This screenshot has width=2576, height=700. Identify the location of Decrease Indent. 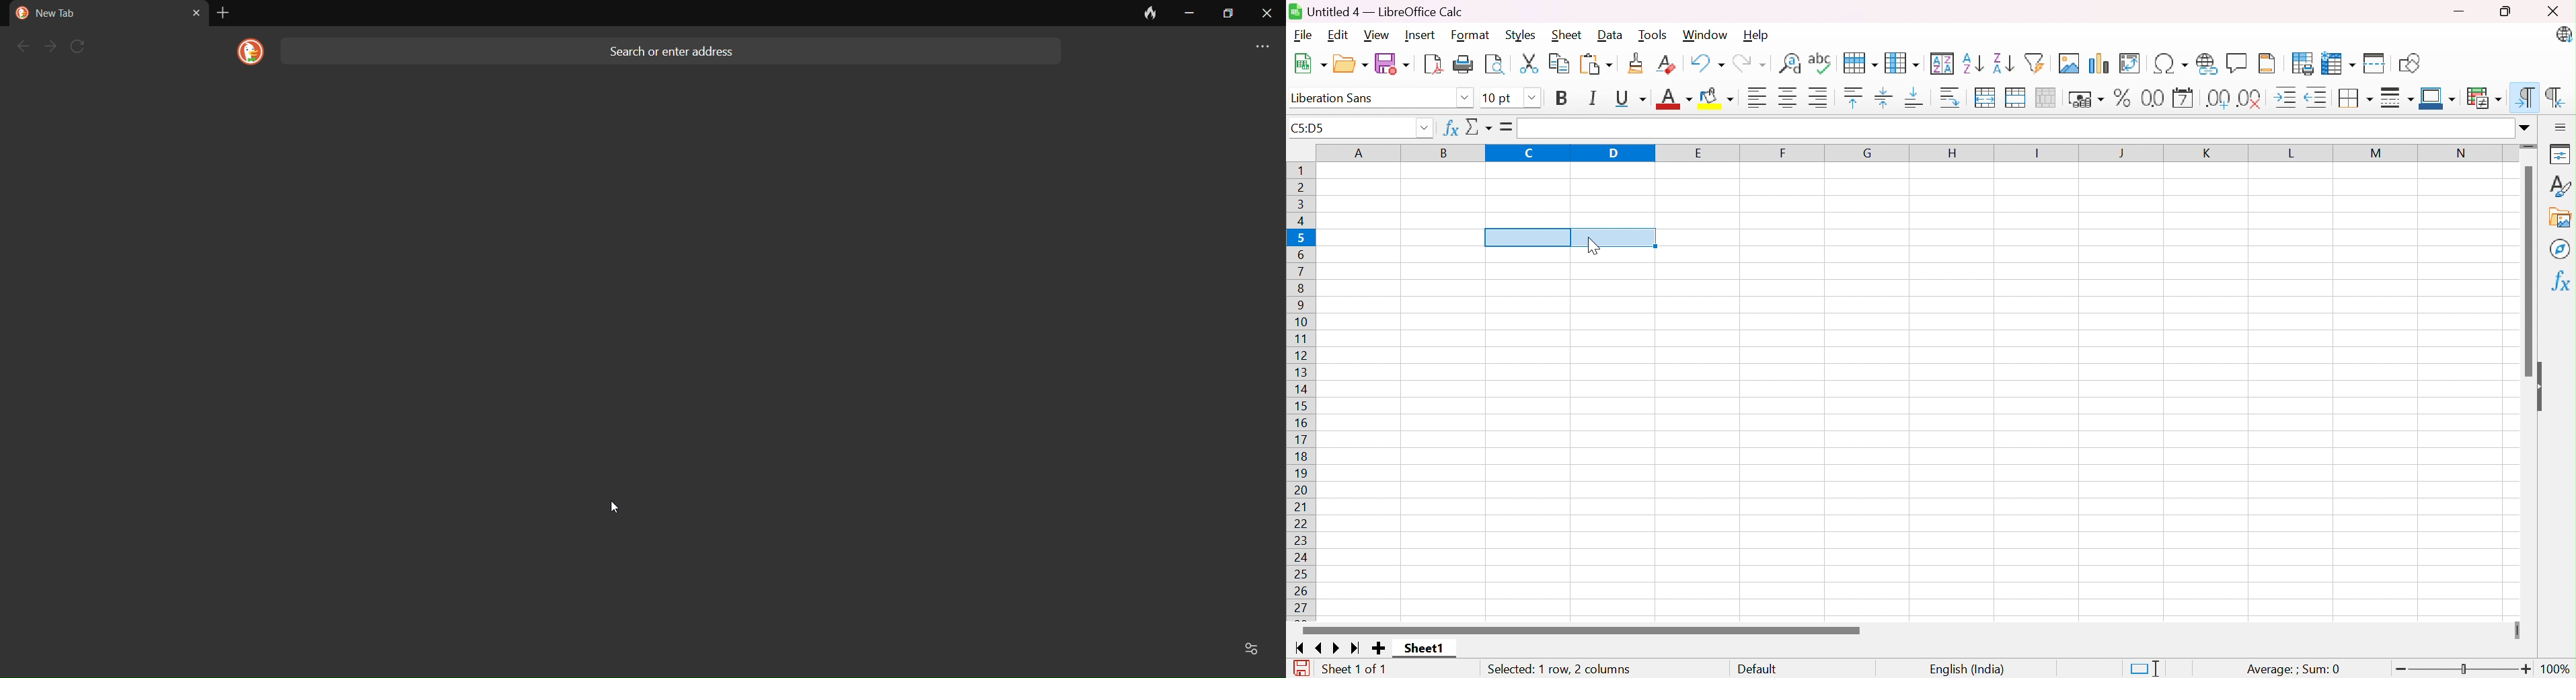
(2320, 96).